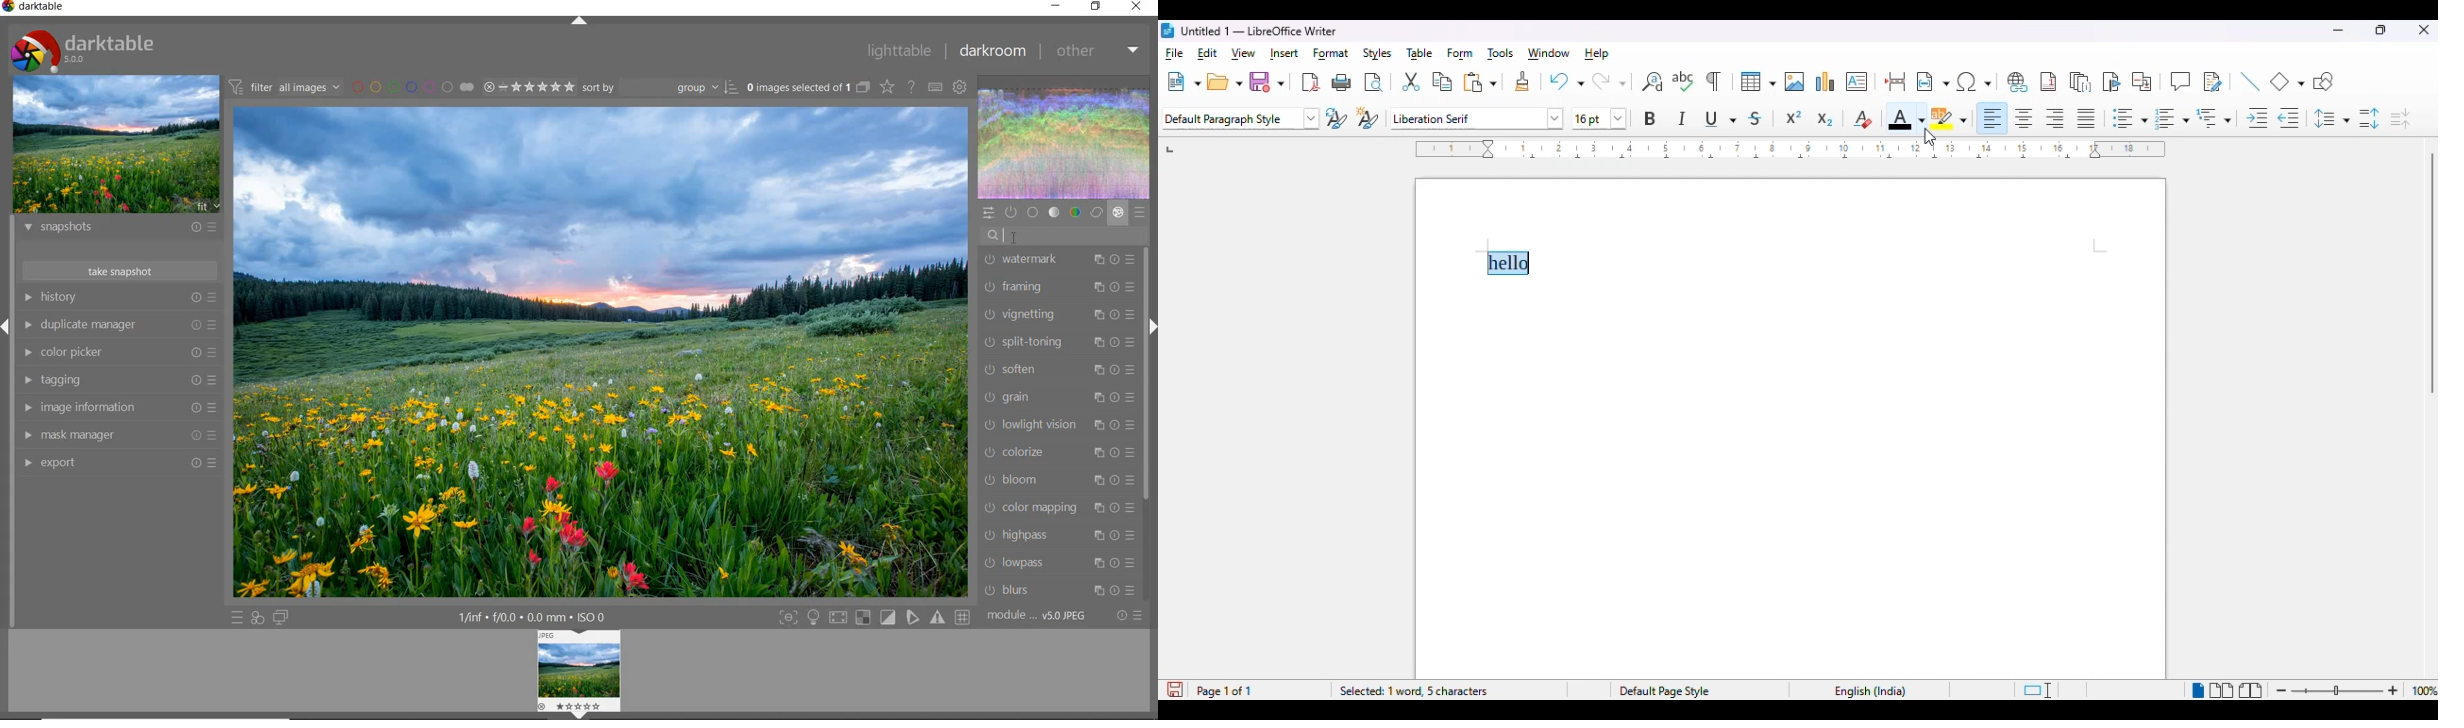 This screenshot has width=2464, height=728. Describe the element at coordinates (531, 88) in the screenshot. I see `range rating of selected images` at that location.